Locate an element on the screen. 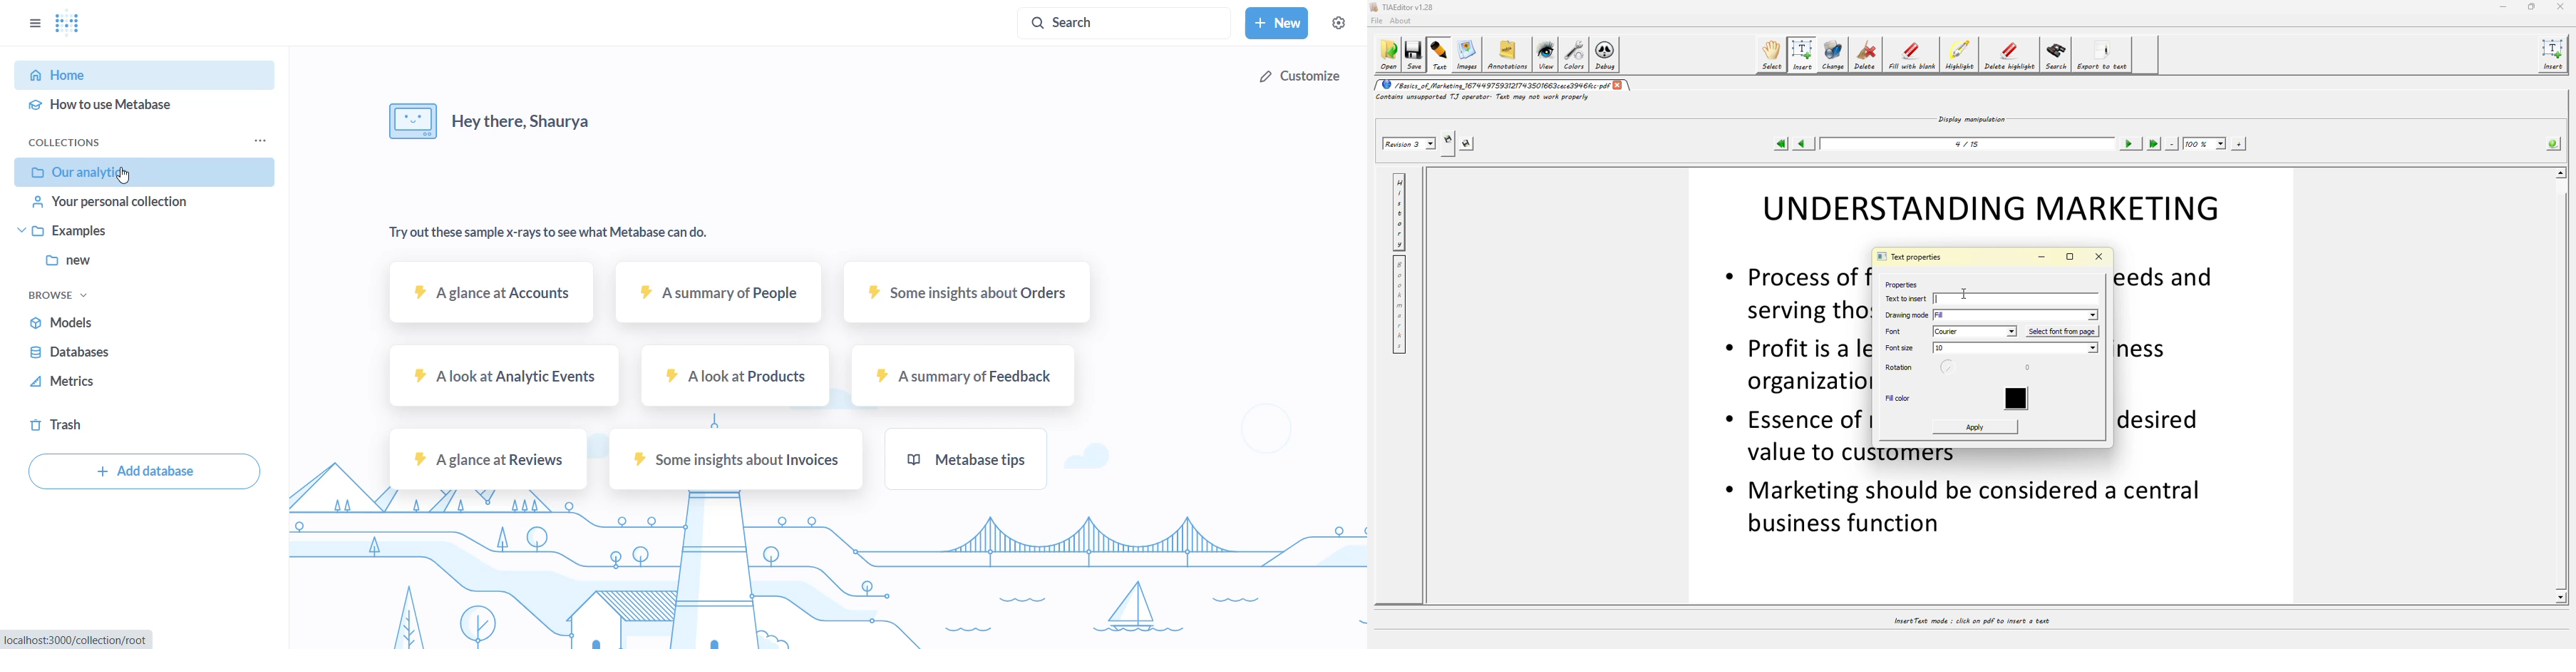 The image size is (2576, 672). some insights about order sample is located at coordinates (971, 297).